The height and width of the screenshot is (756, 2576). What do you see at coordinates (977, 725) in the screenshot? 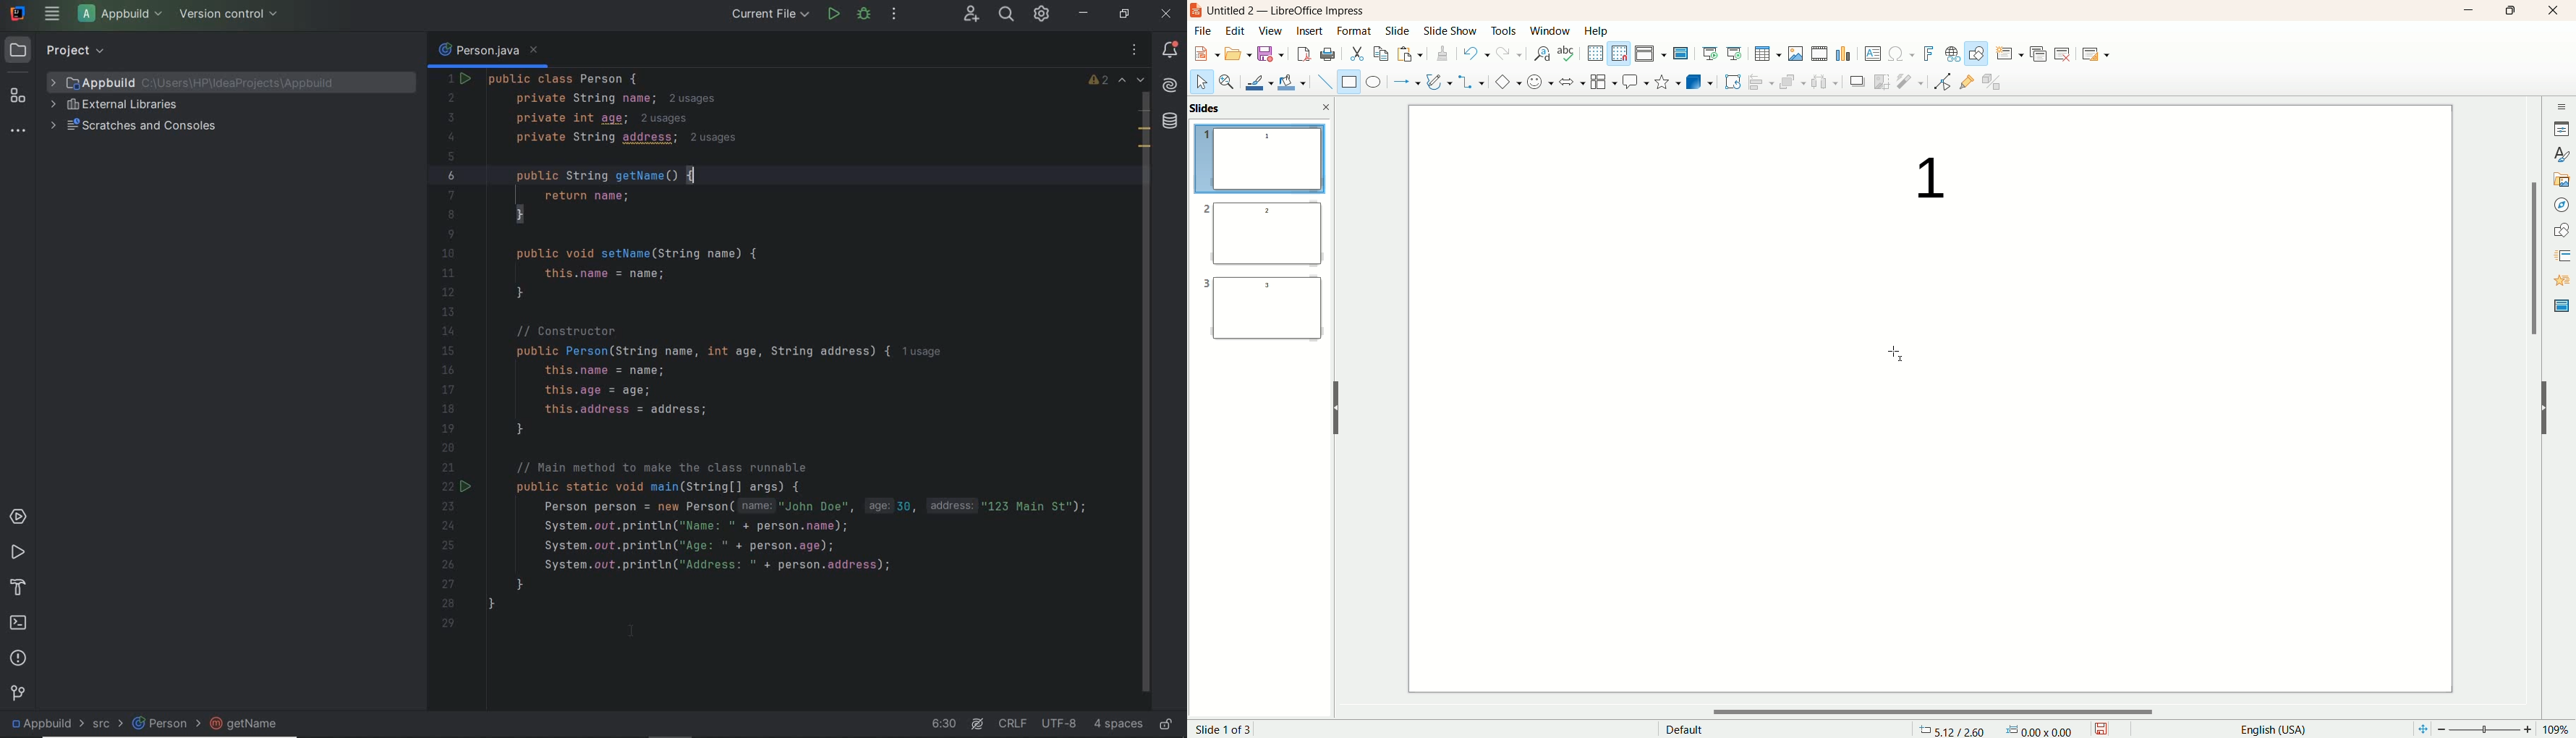
I see `AI Assistant` at bounding box center [977, 725].